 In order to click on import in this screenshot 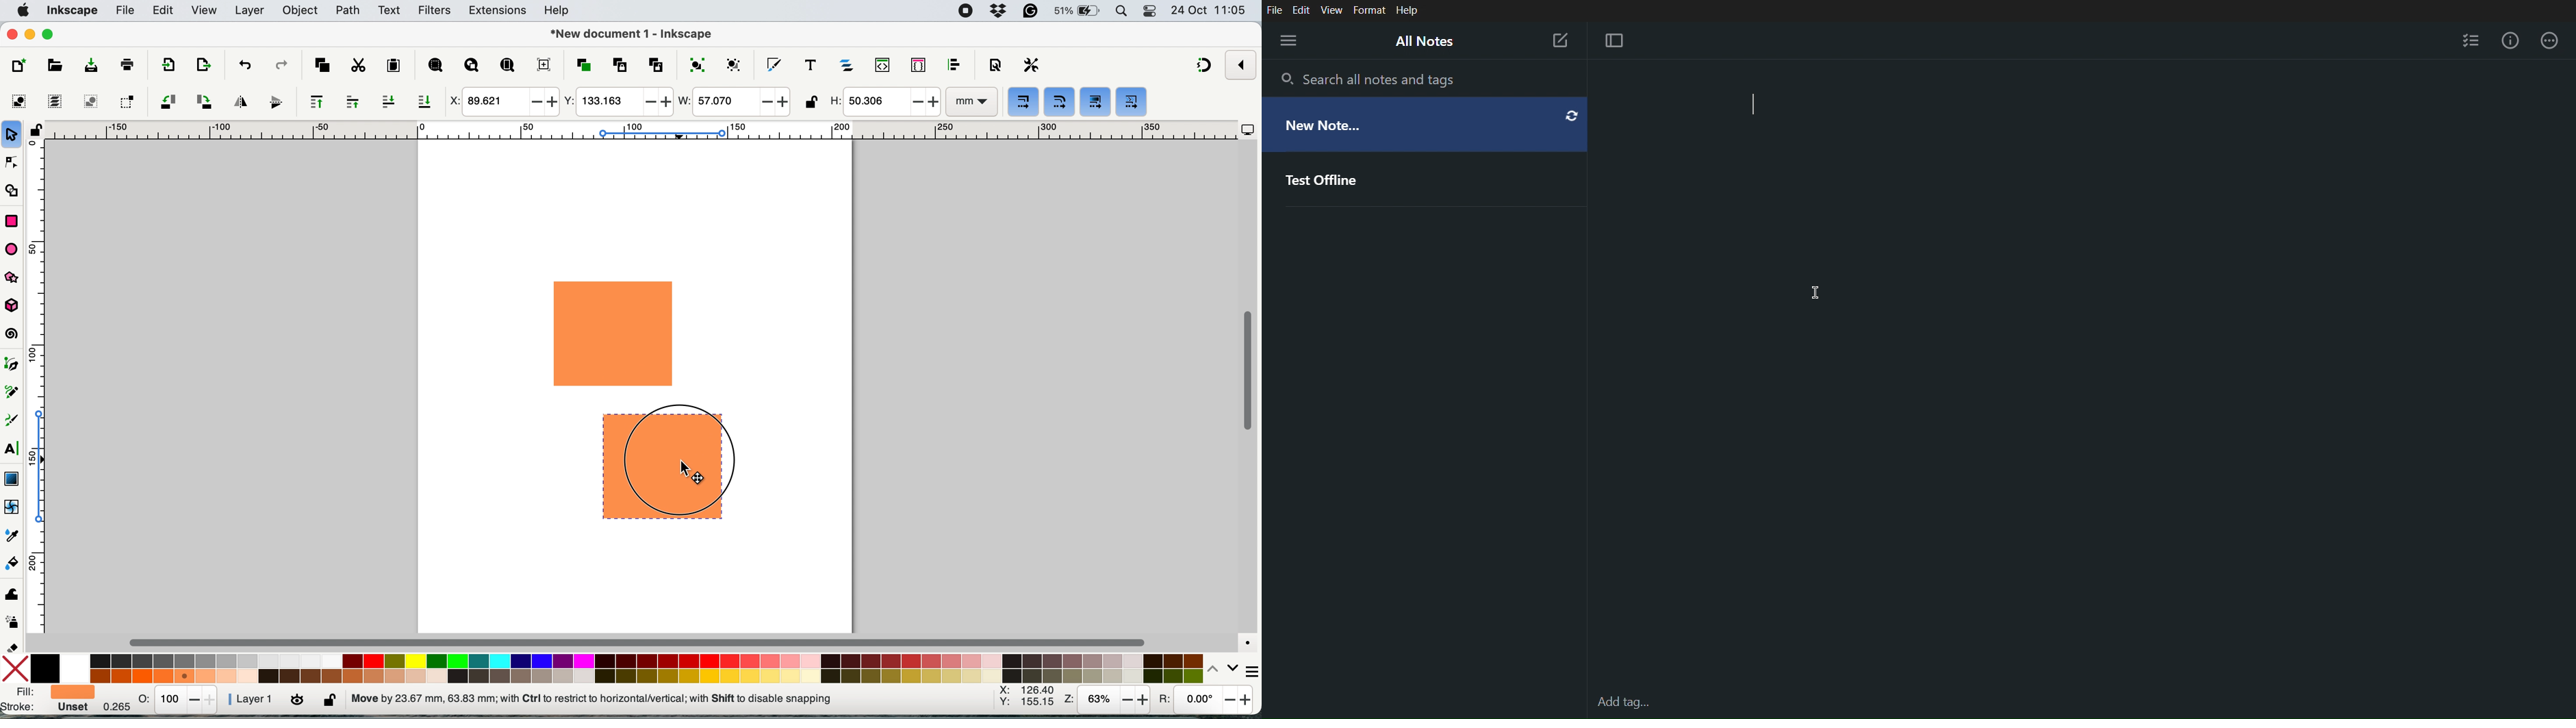, I will do `click(165, 66)`.